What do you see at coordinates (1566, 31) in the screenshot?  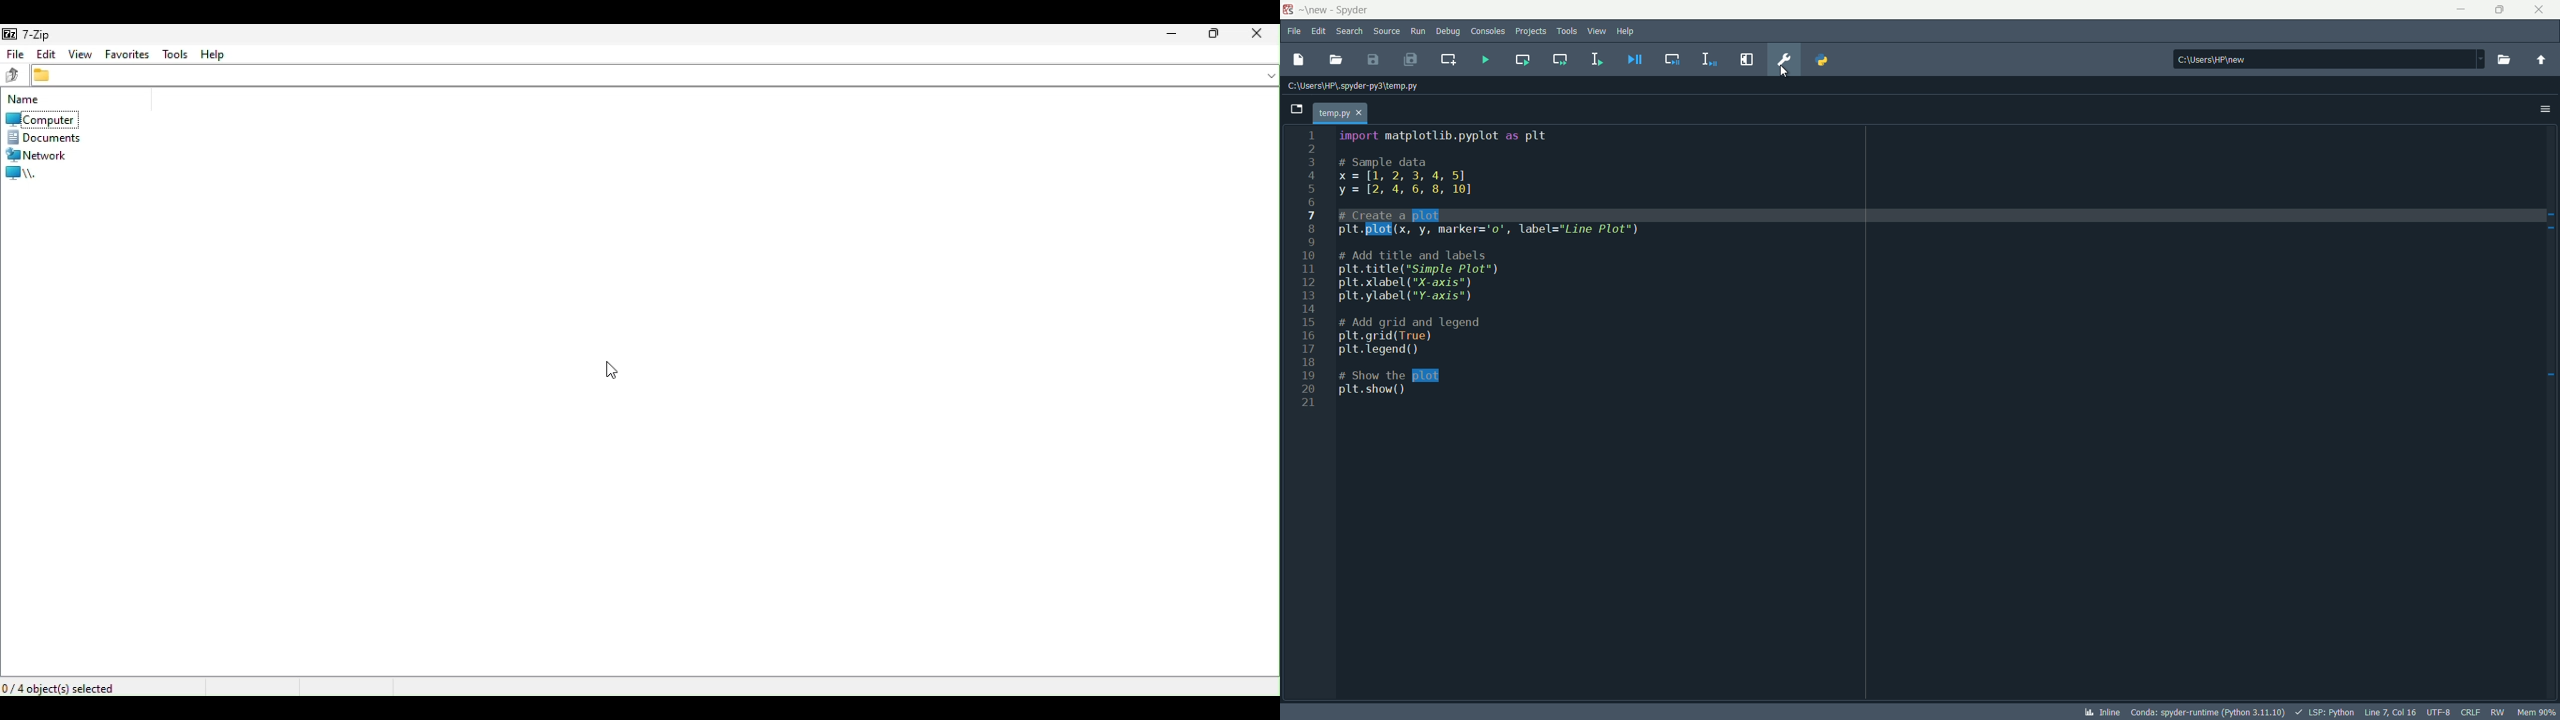 I see `tools` at bounding box center [1566, 31].